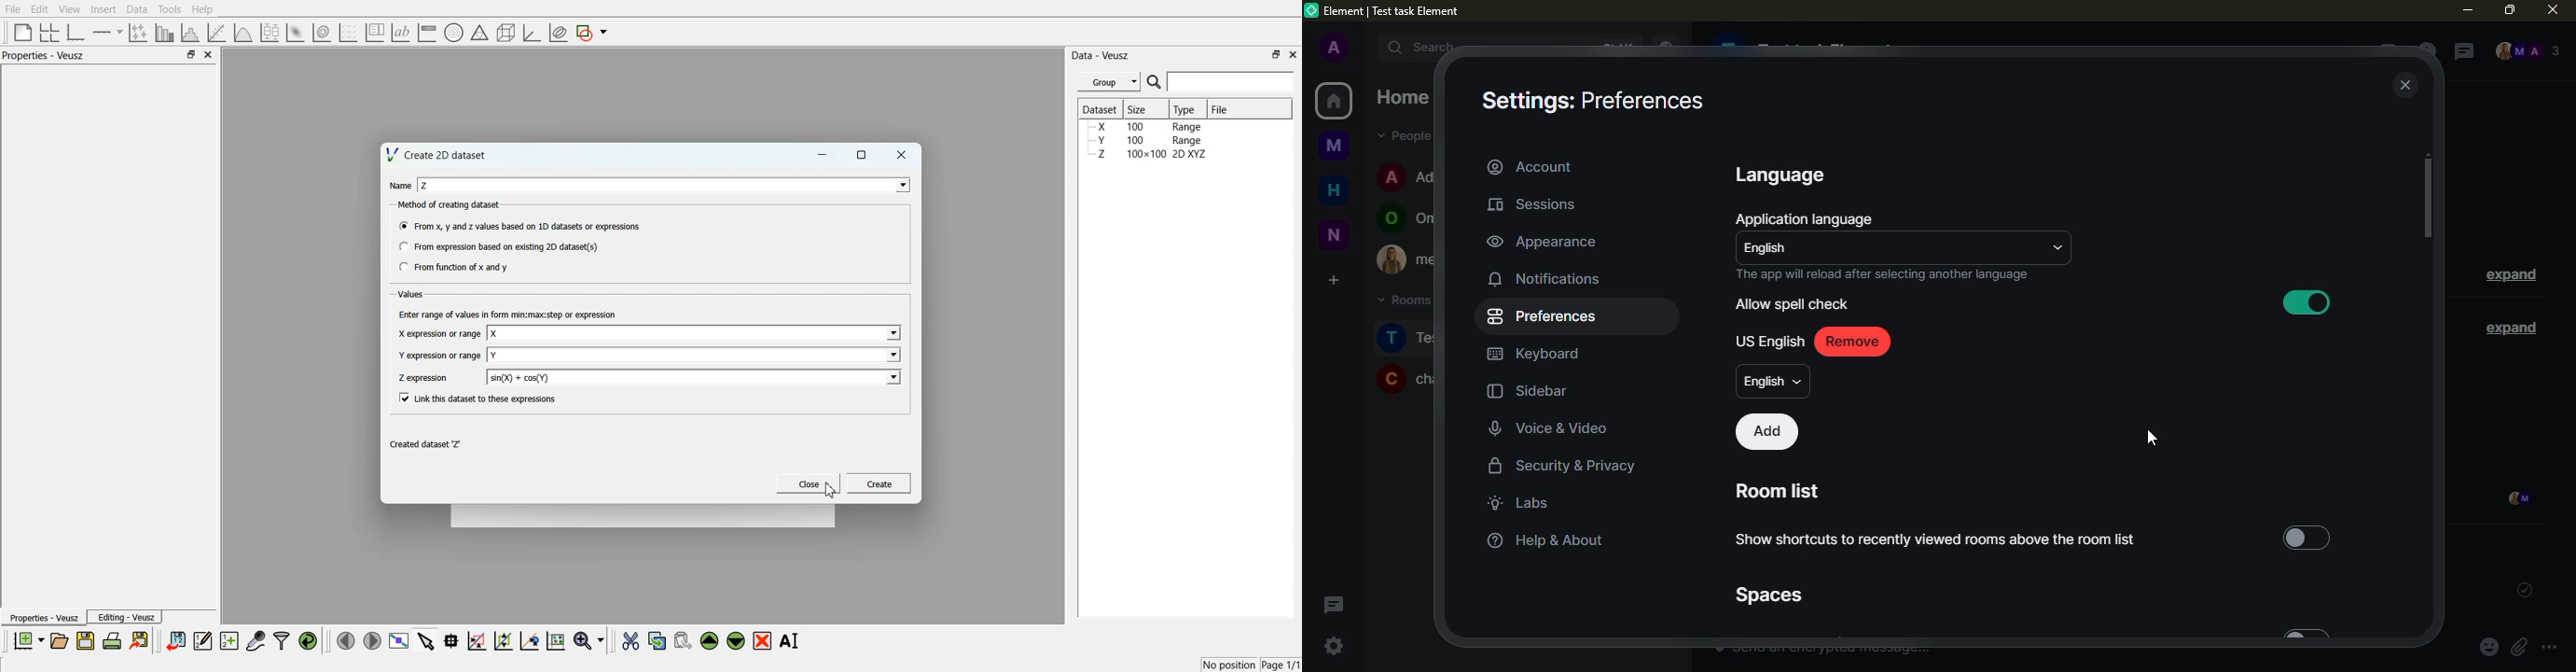  What do you see at coordinates (1528, 392) in the screenshot?
I see `sidebar` at bounding box center [1528, 392].